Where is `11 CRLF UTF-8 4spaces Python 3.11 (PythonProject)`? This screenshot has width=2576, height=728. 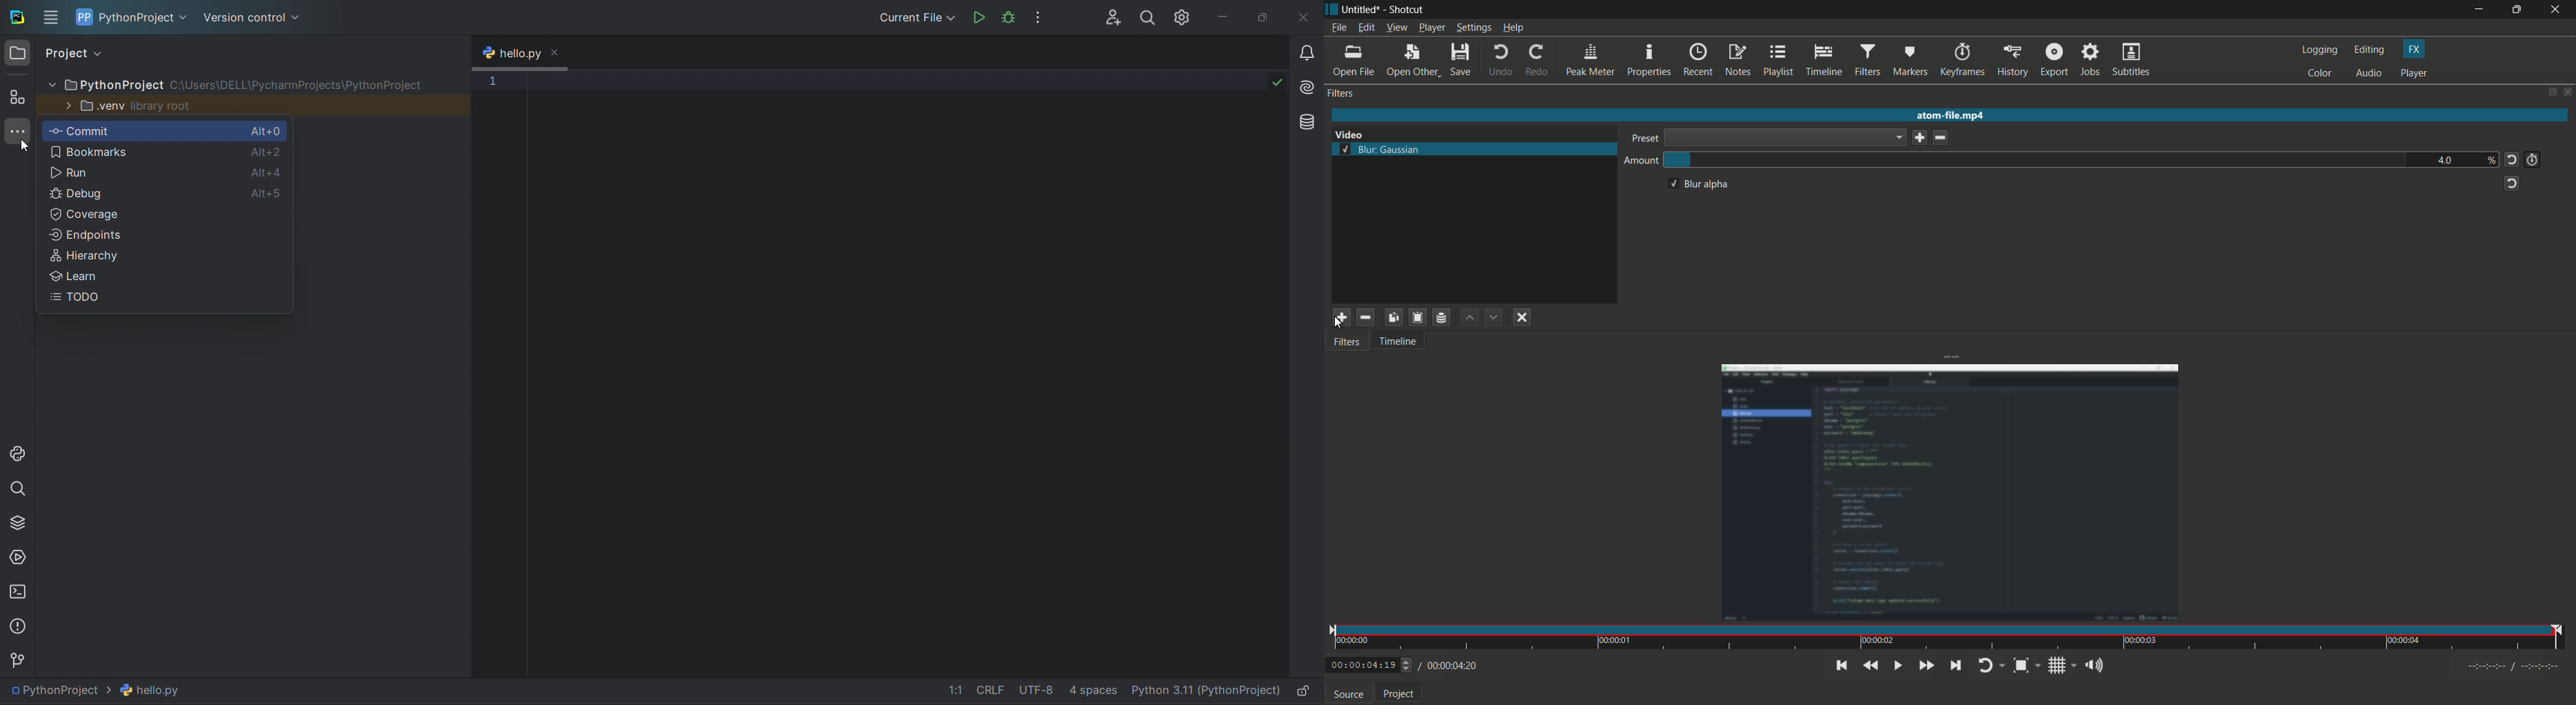
11 CRLF UTF-8 4spaces Python 3.11 (PythonProject) is located at coordinates (1115, 691).